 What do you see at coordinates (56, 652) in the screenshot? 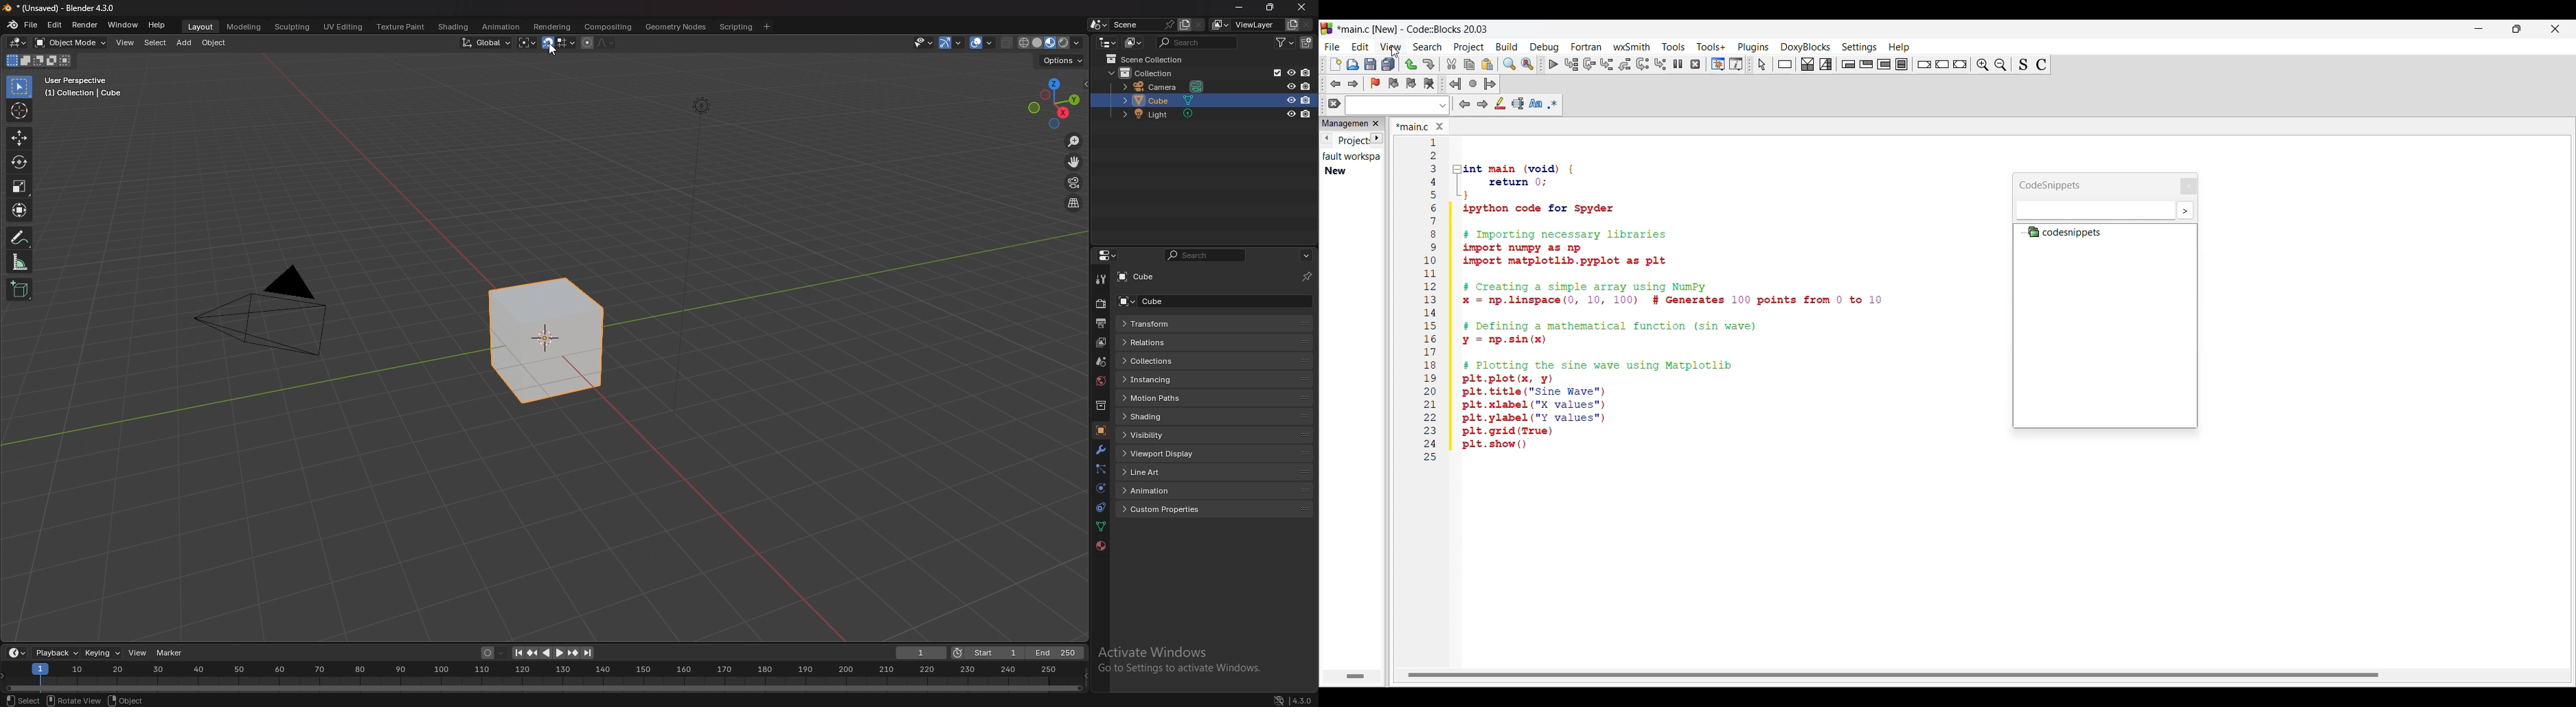
I see `playback` at bounding box center [56, 652].